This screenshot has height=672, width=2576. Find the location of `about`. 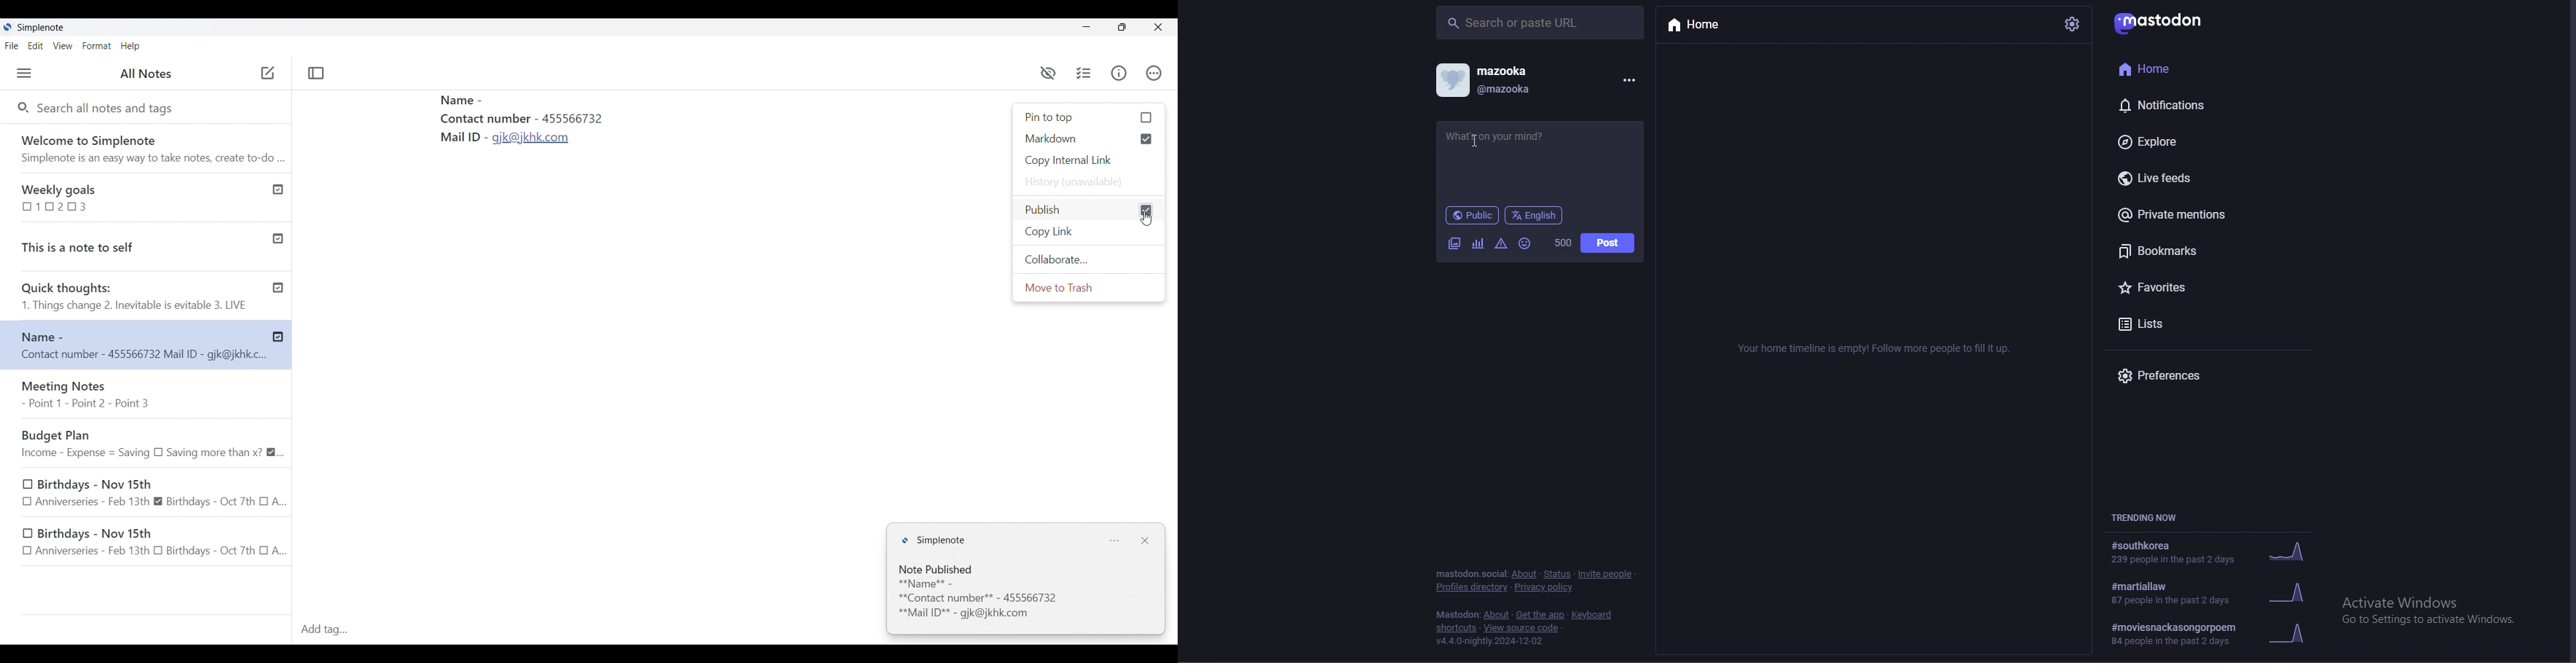

about is located at coordinates (1525, 574).